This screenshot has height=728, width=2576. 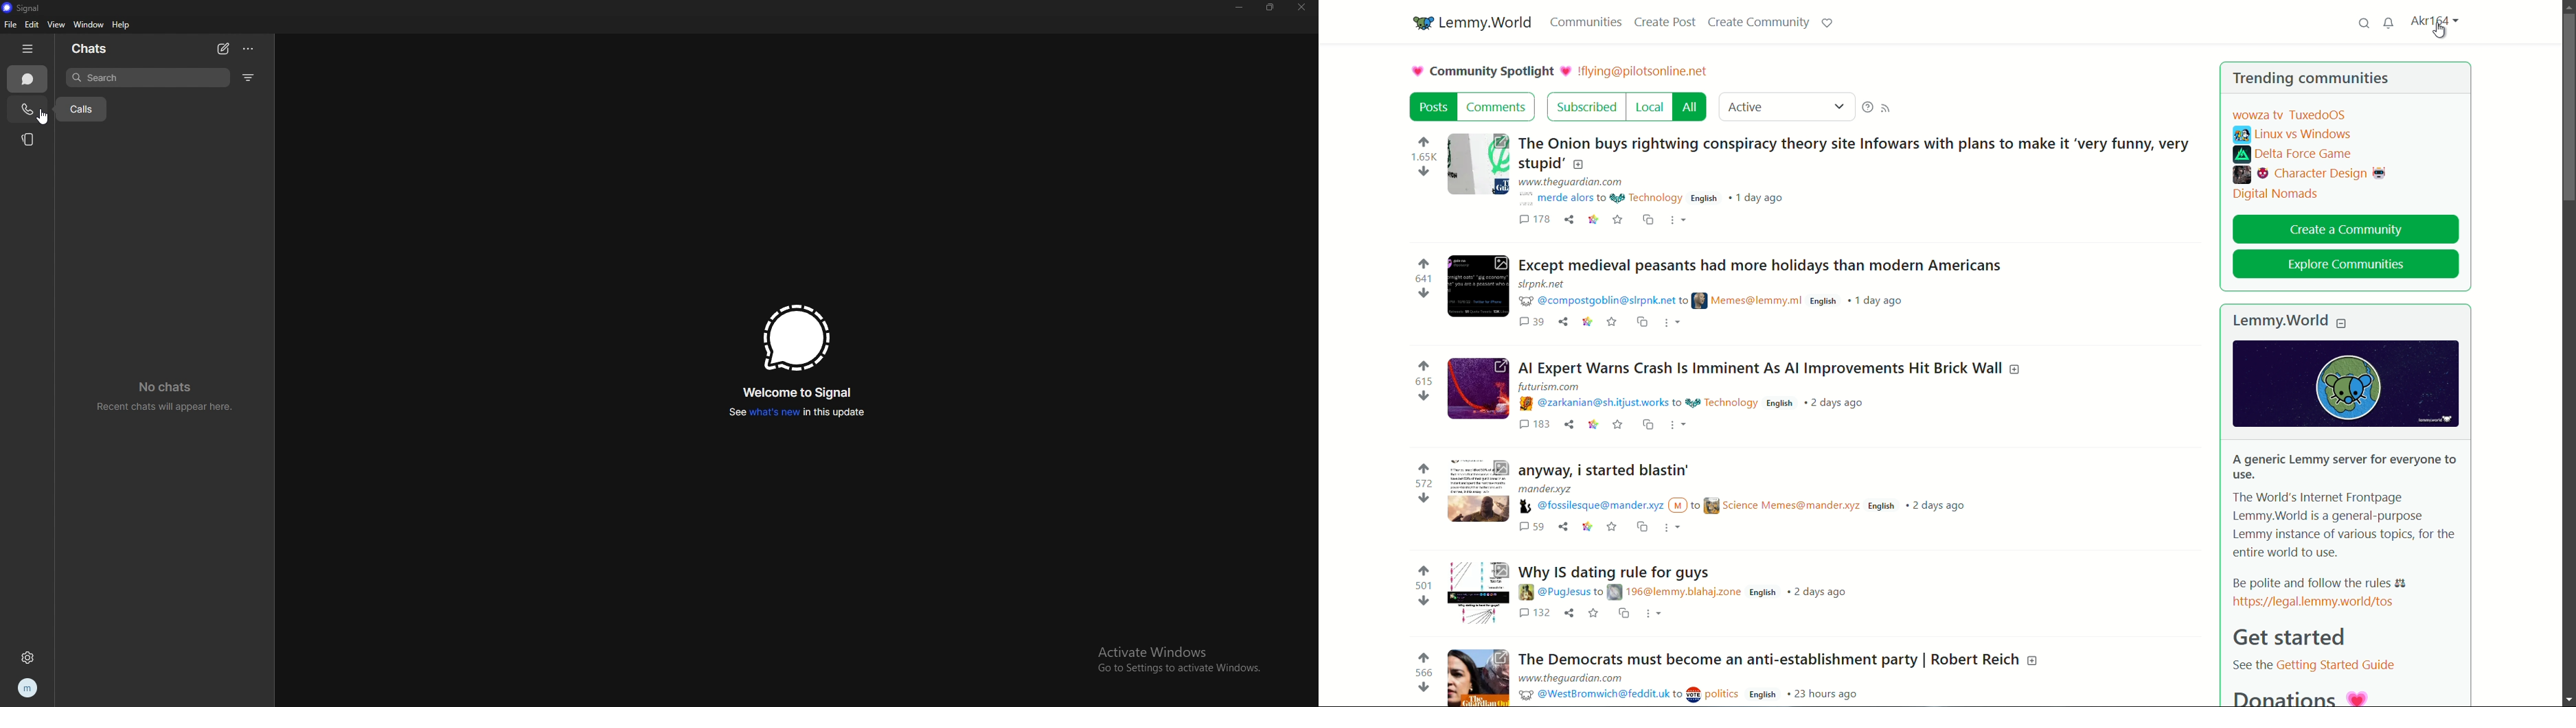 I want to click on share, so click(x=1562, y=526).